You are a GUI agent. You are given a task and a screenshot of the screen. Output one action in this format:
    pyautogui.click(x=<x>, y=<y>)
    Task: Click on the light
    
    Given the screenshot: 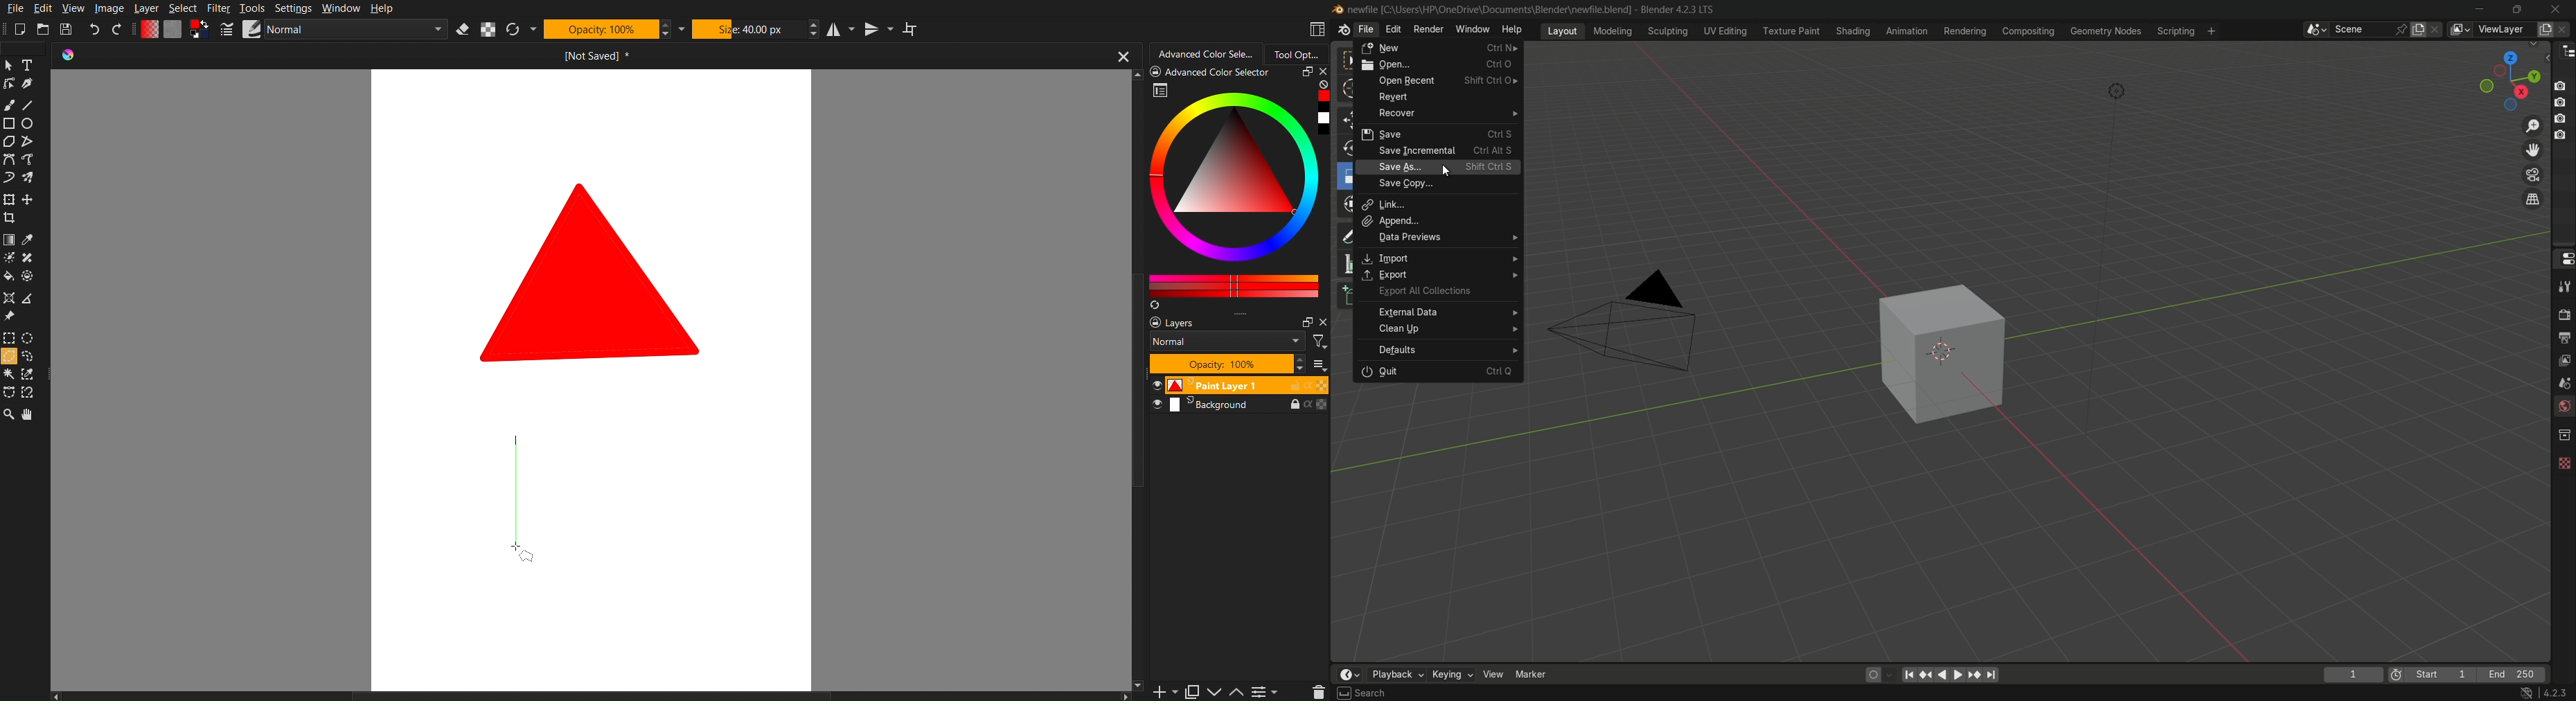 What is the action you would take?
    pyautogui.click(x=2117, y=93)
    